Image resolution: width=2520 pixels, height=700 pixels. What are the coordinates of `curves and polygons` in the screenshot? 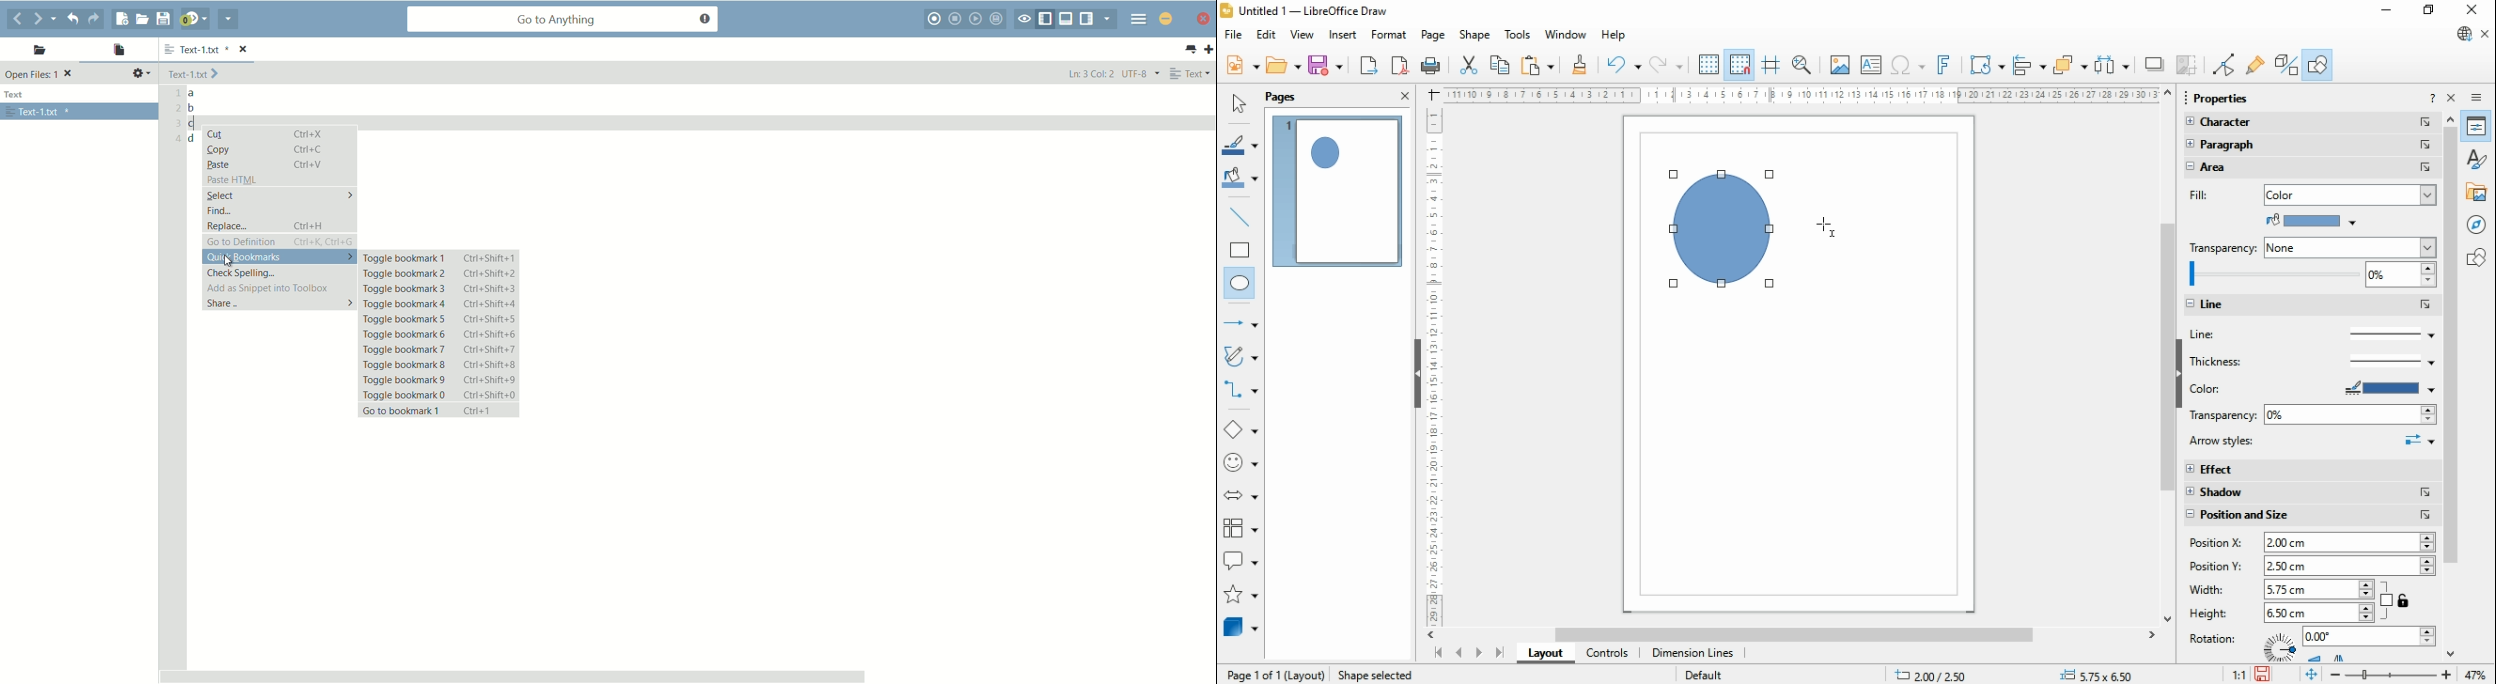 It's located at (1242, 357).